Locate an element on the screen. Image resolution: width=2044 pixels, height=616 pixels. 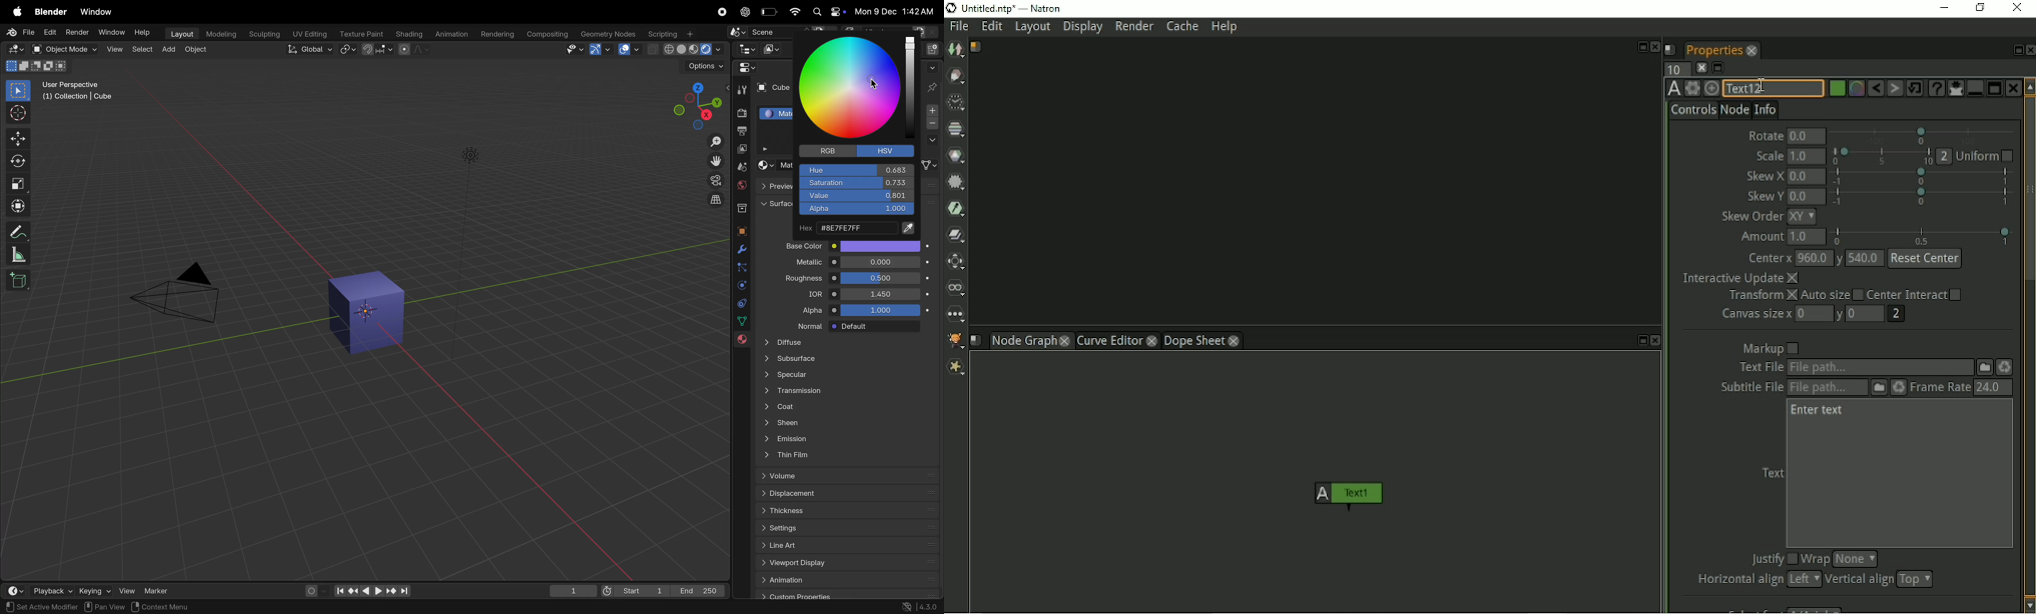
Edit is located at coordinates (50, 31).